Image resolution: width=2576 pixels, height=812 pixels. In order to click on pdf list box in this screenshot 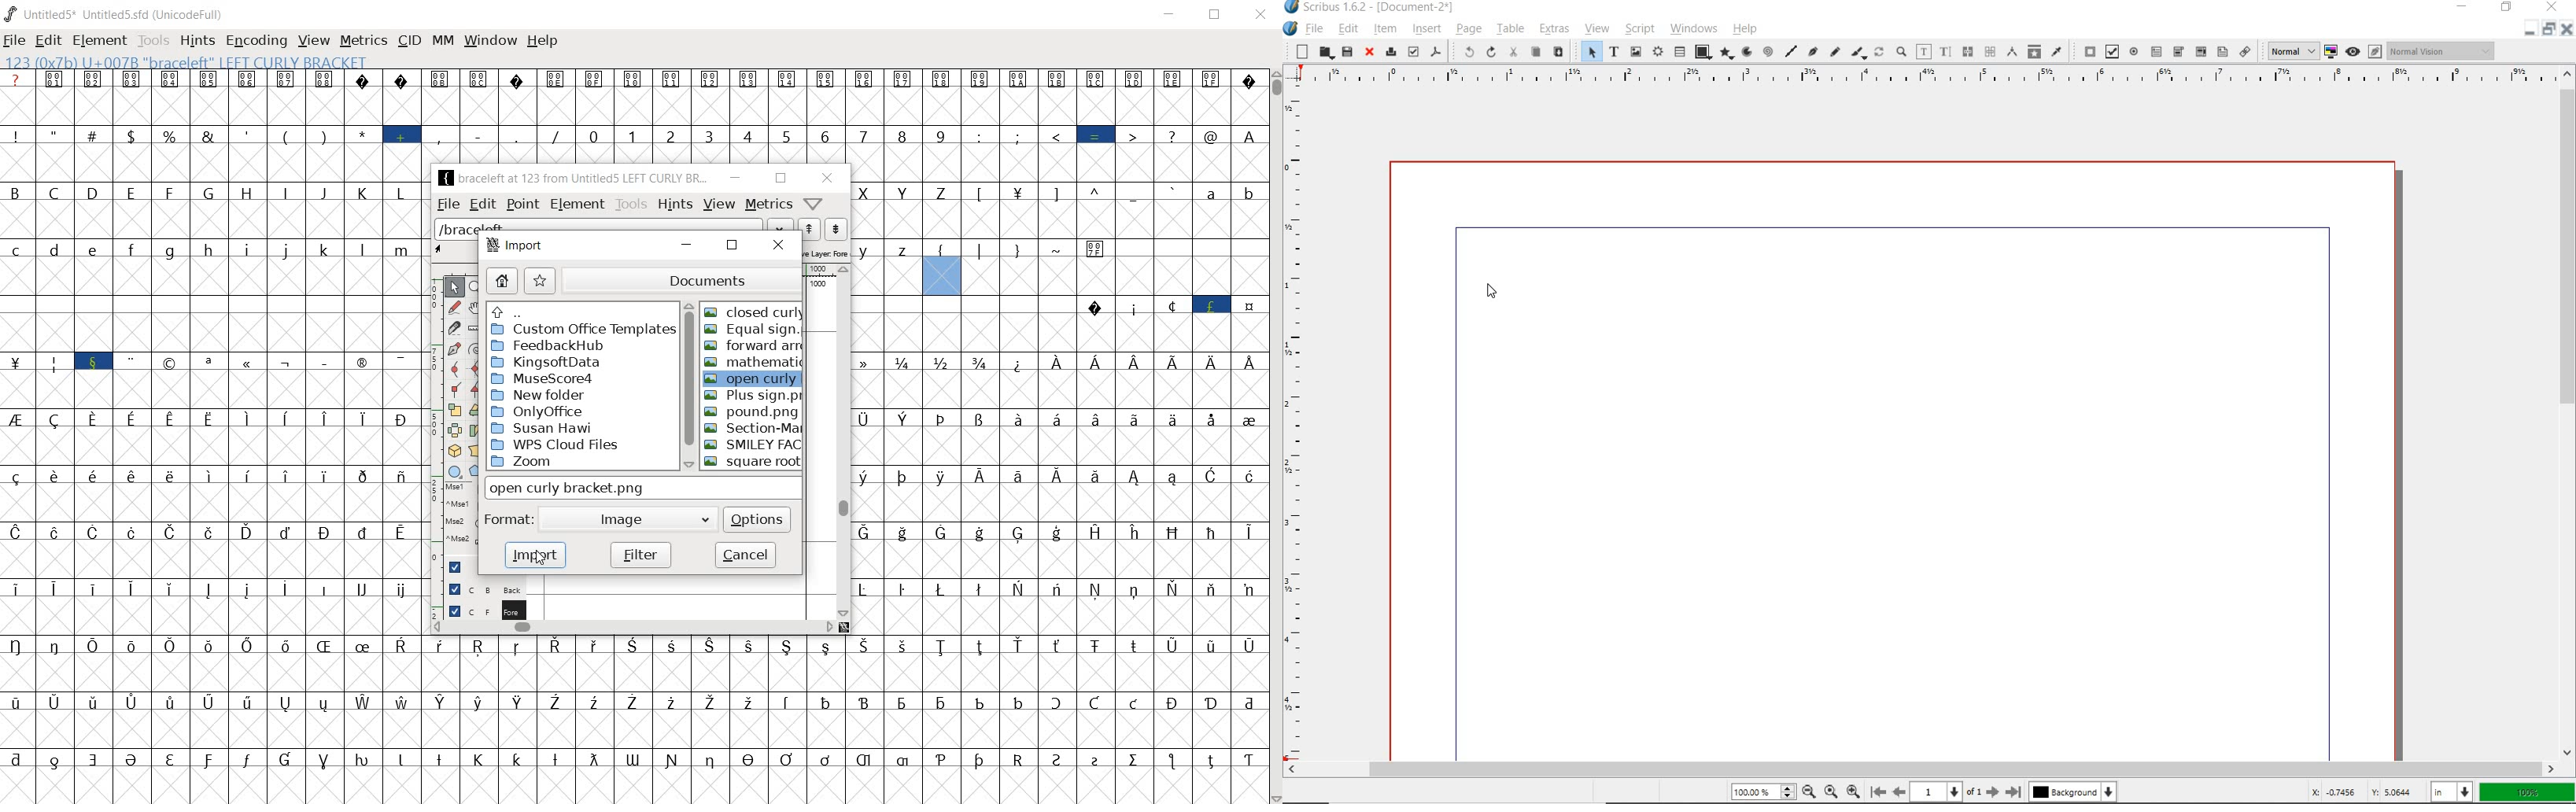, I will do `click(2221, 51)`.